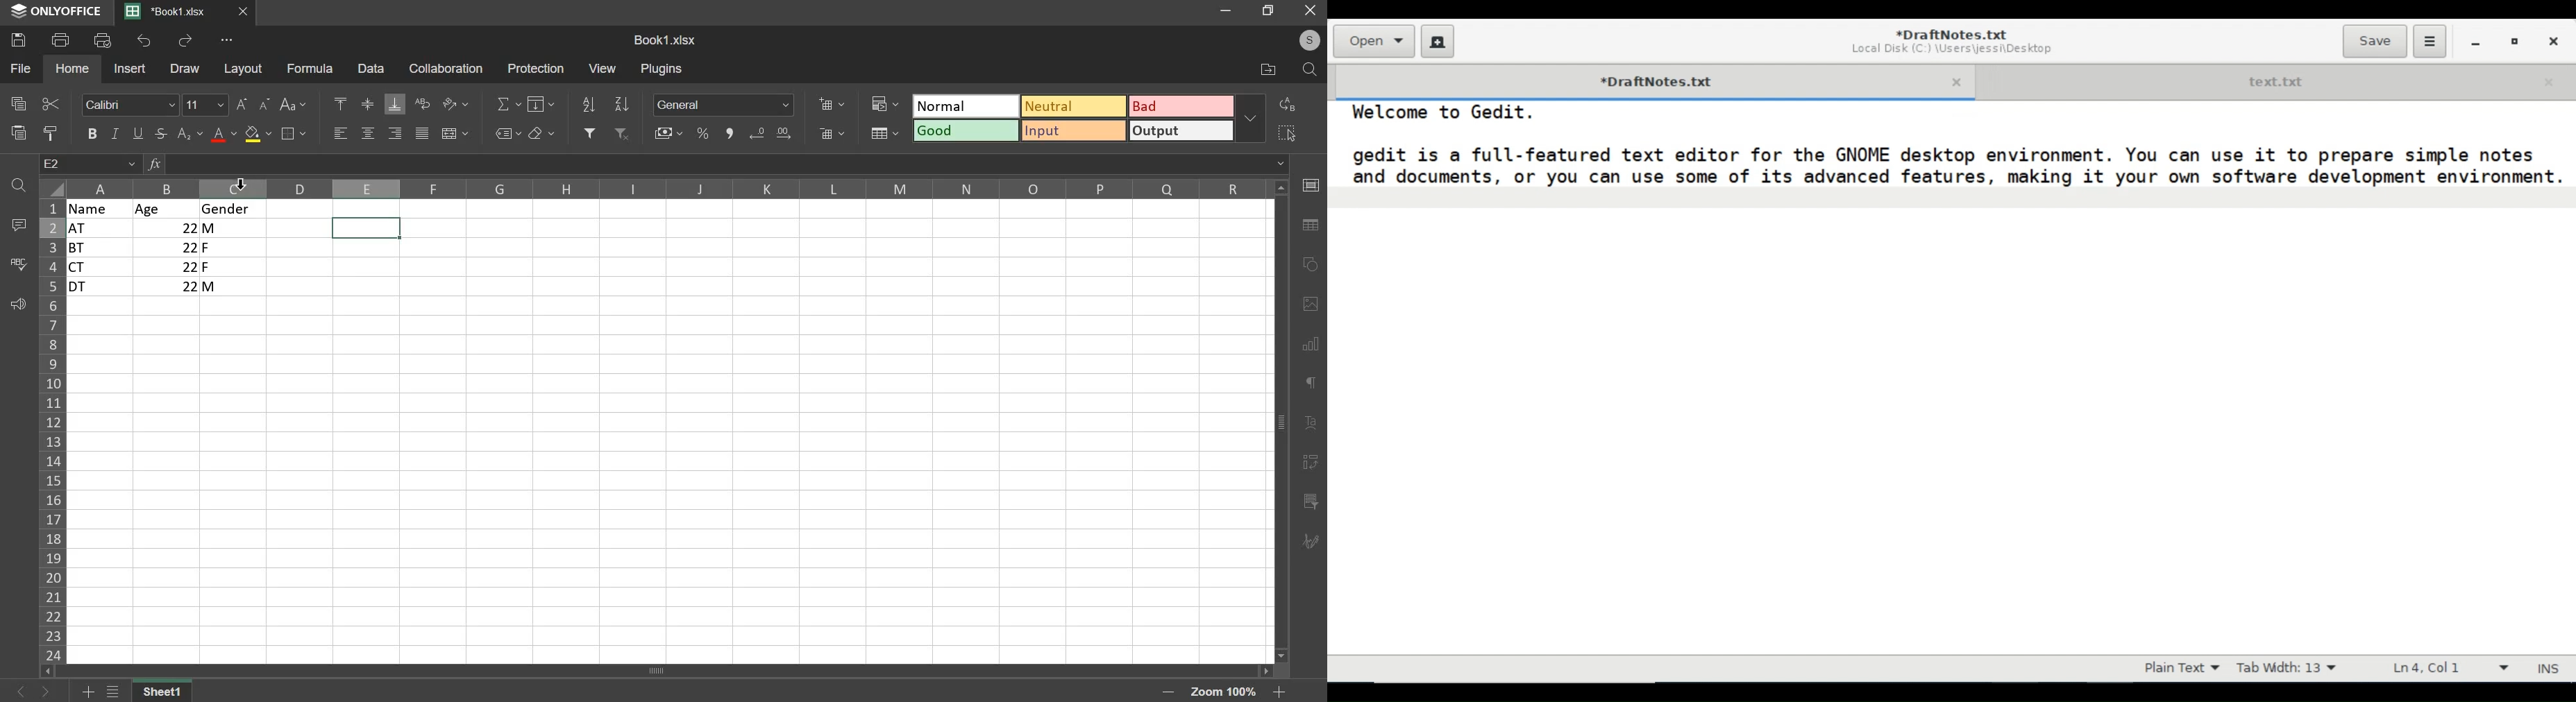 Image resolution: width=2576 pixels, height=728 pixels. I want to click on bt, so click(99, 248).